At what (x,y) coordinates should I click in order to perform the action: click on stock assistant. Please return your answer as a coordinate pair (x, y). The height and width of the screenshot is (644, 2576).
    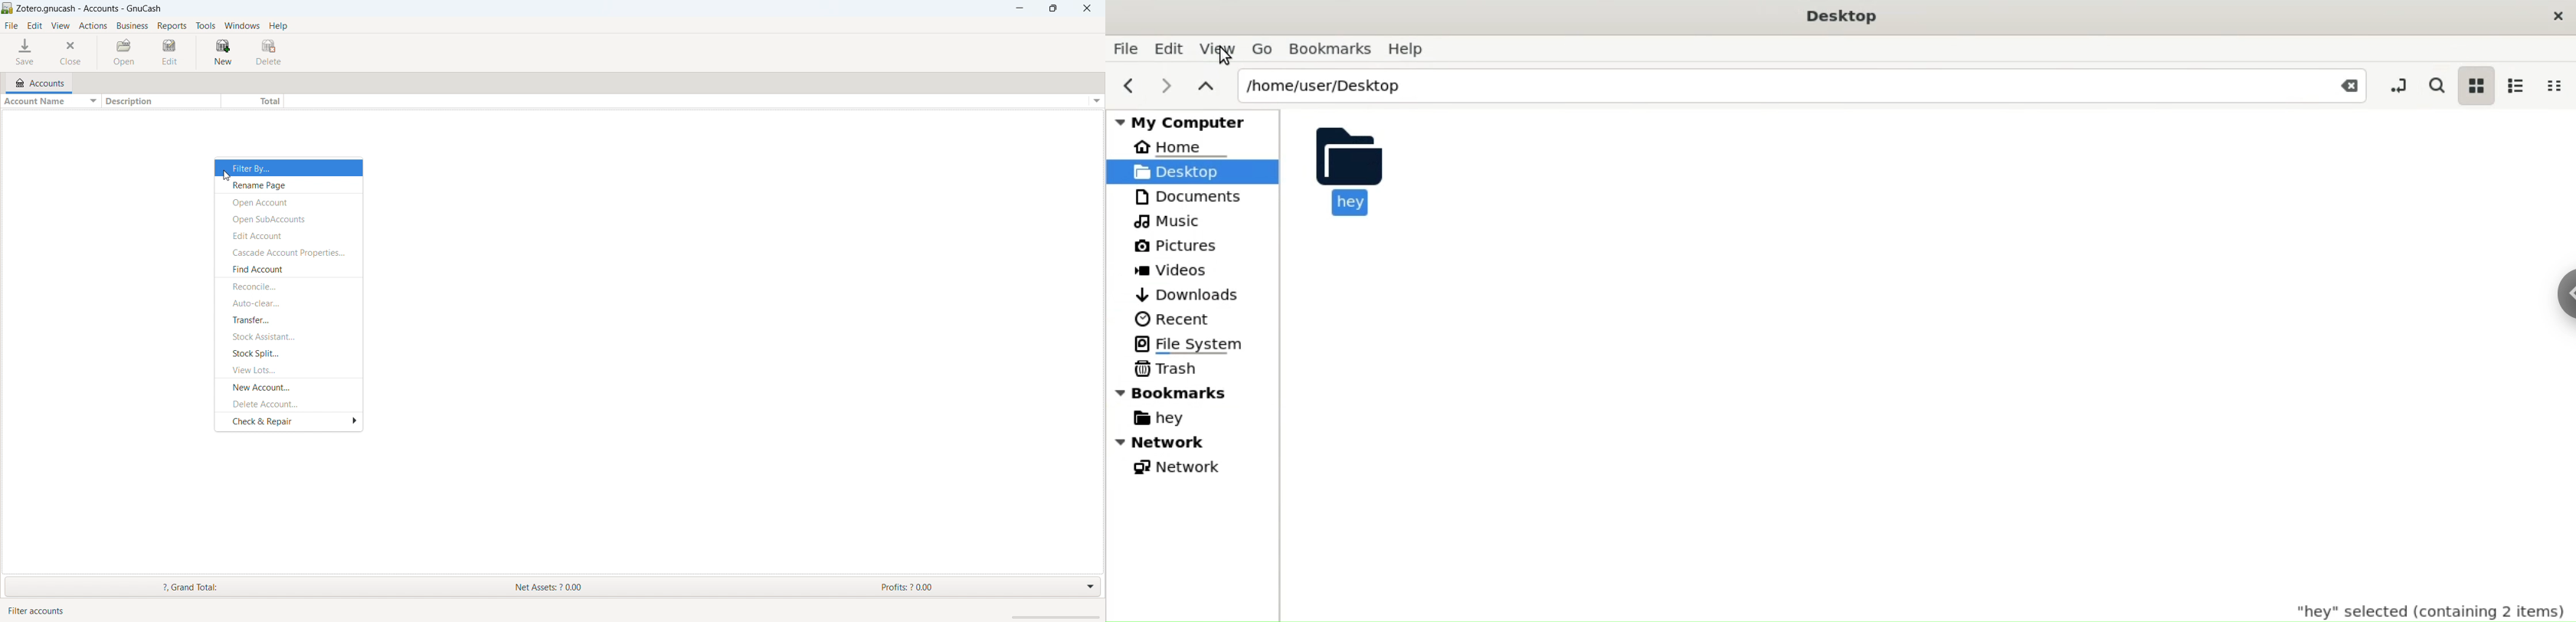
    Looking at the image, I should click on (289, 336).